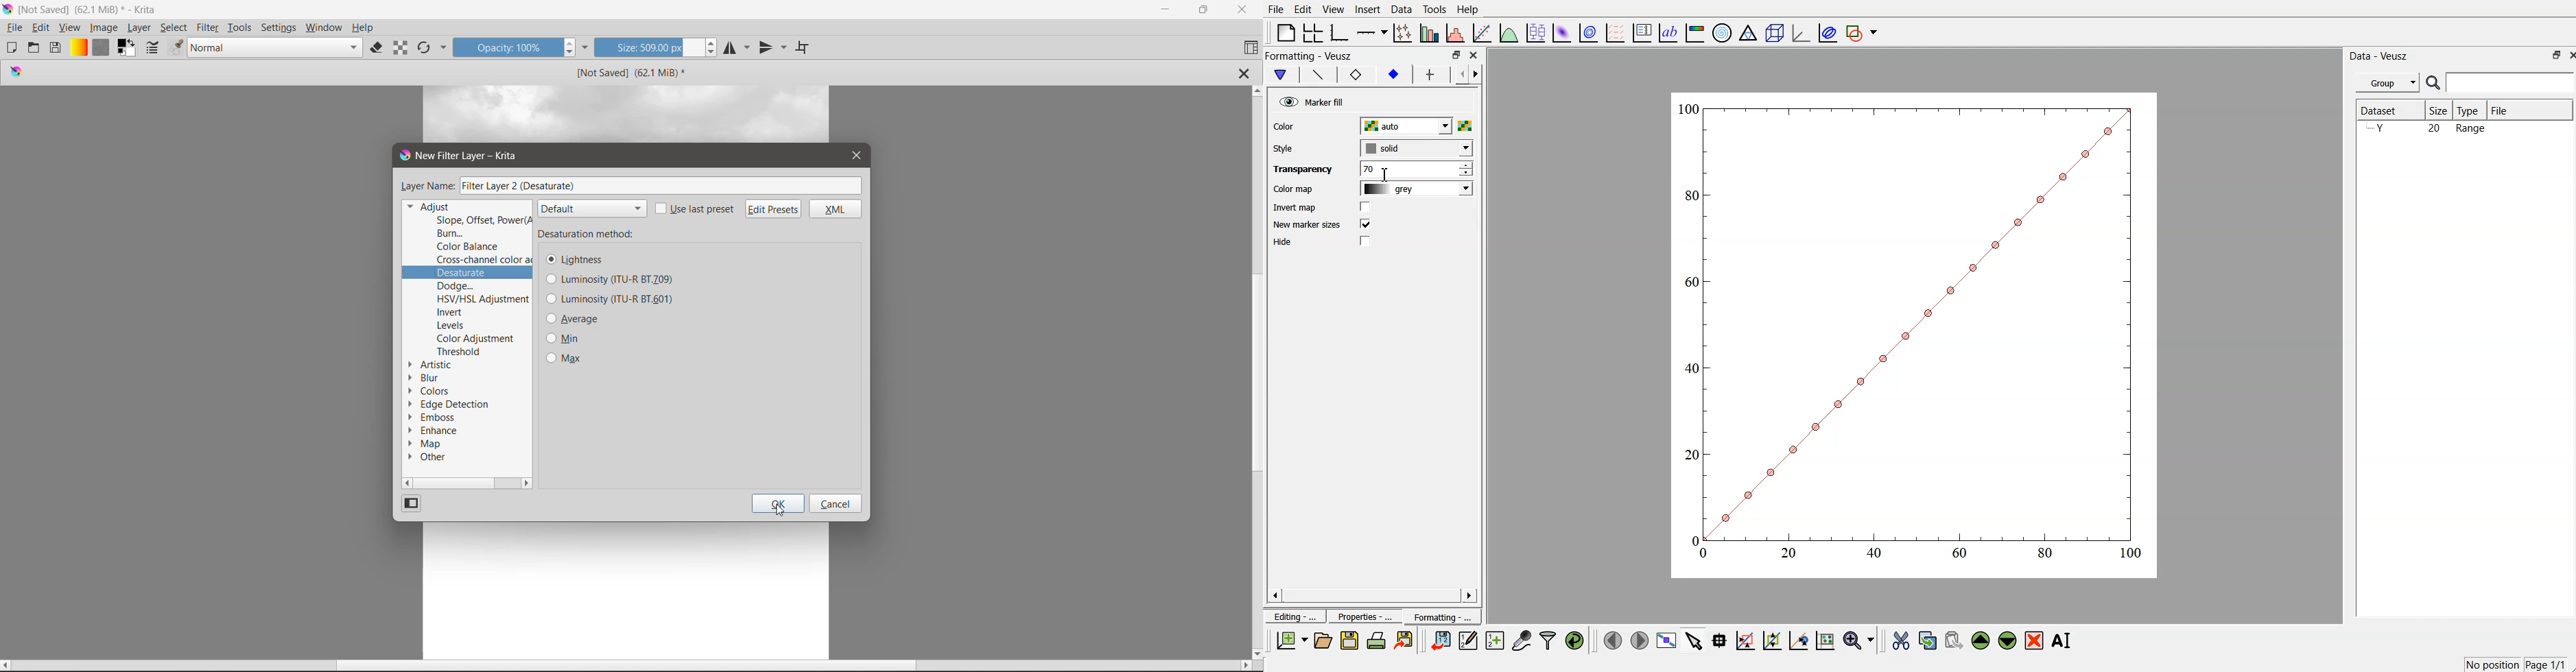 The width and height of the screenshot is (2576, 672). I want to click on Min, so click(569, 341).